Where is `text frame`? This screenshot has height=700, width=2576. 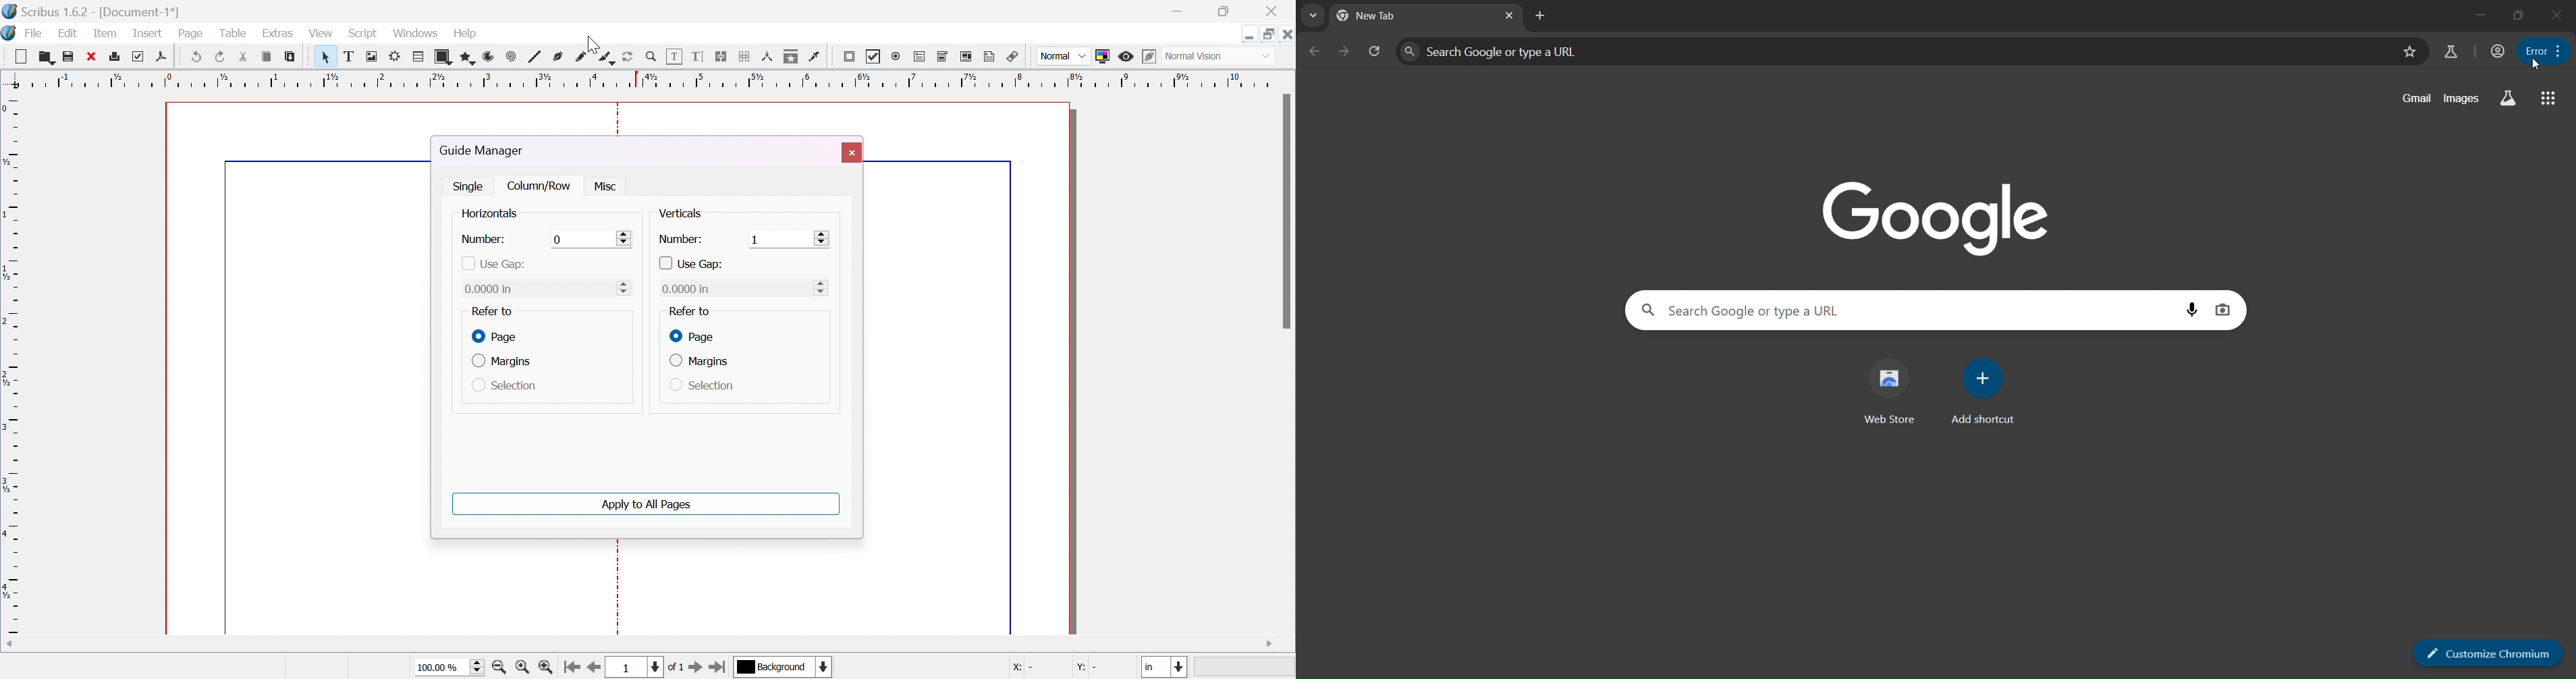
text frame is located at coordinates (349, 57).